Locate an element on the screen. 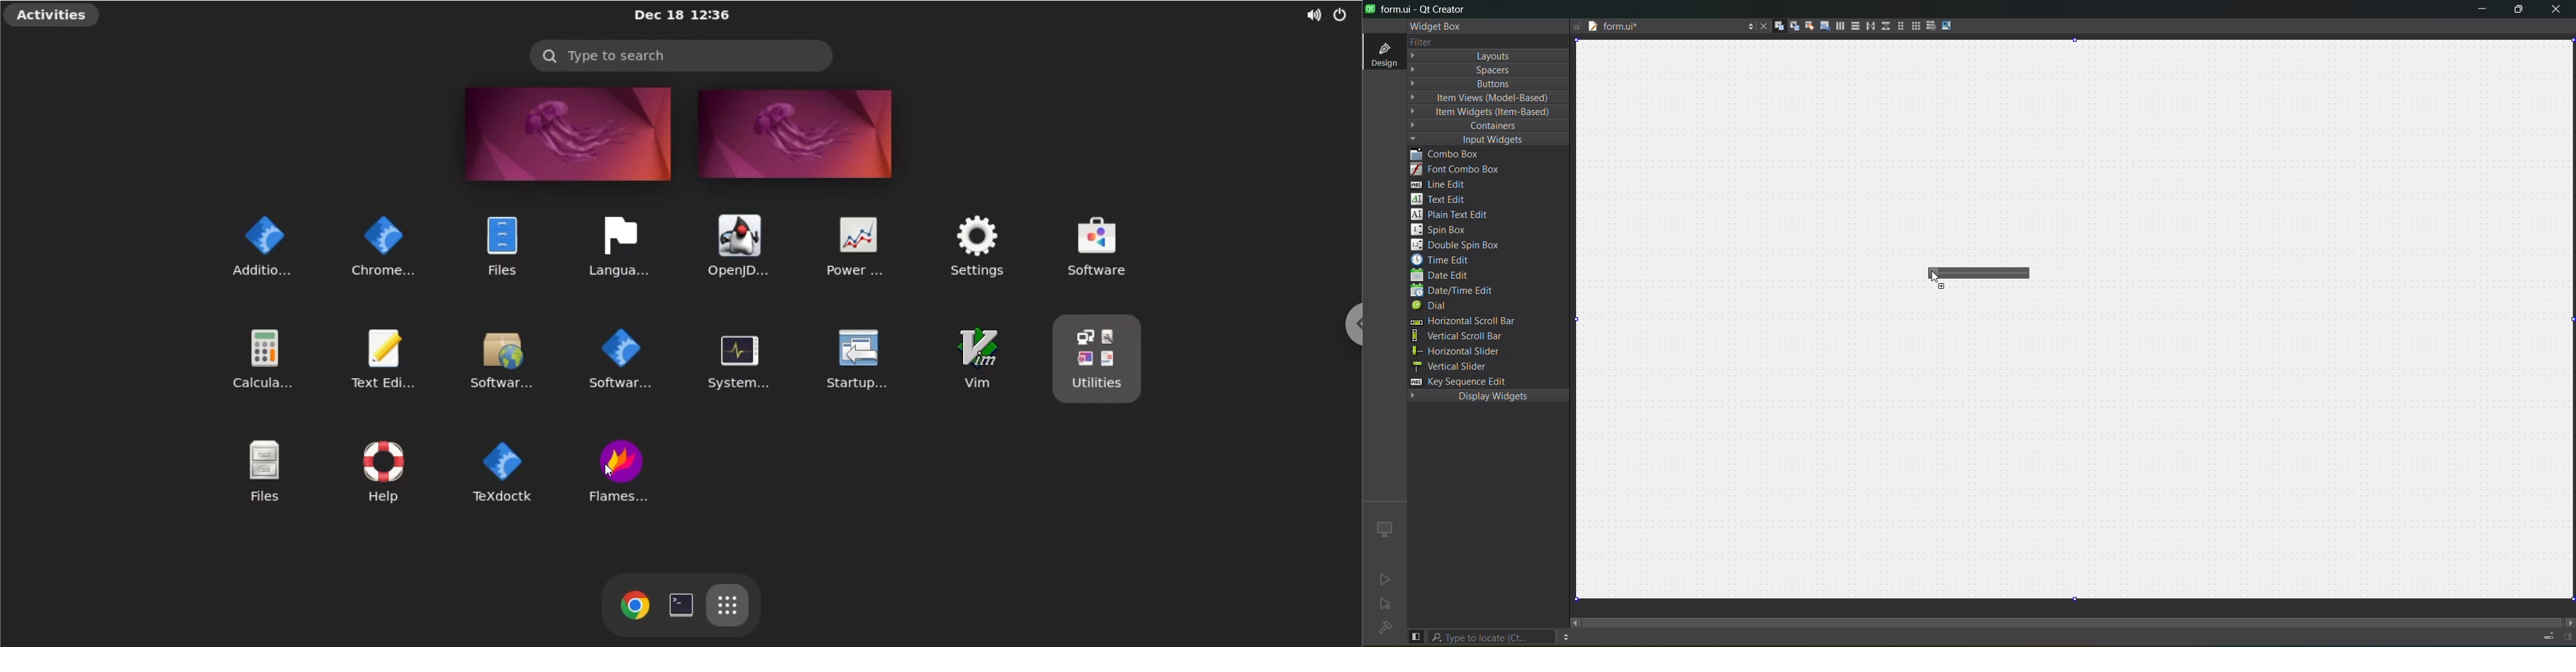 This screenshot has height=672, width=2576. horizontal splitter is located at coordinates (1869, 27).